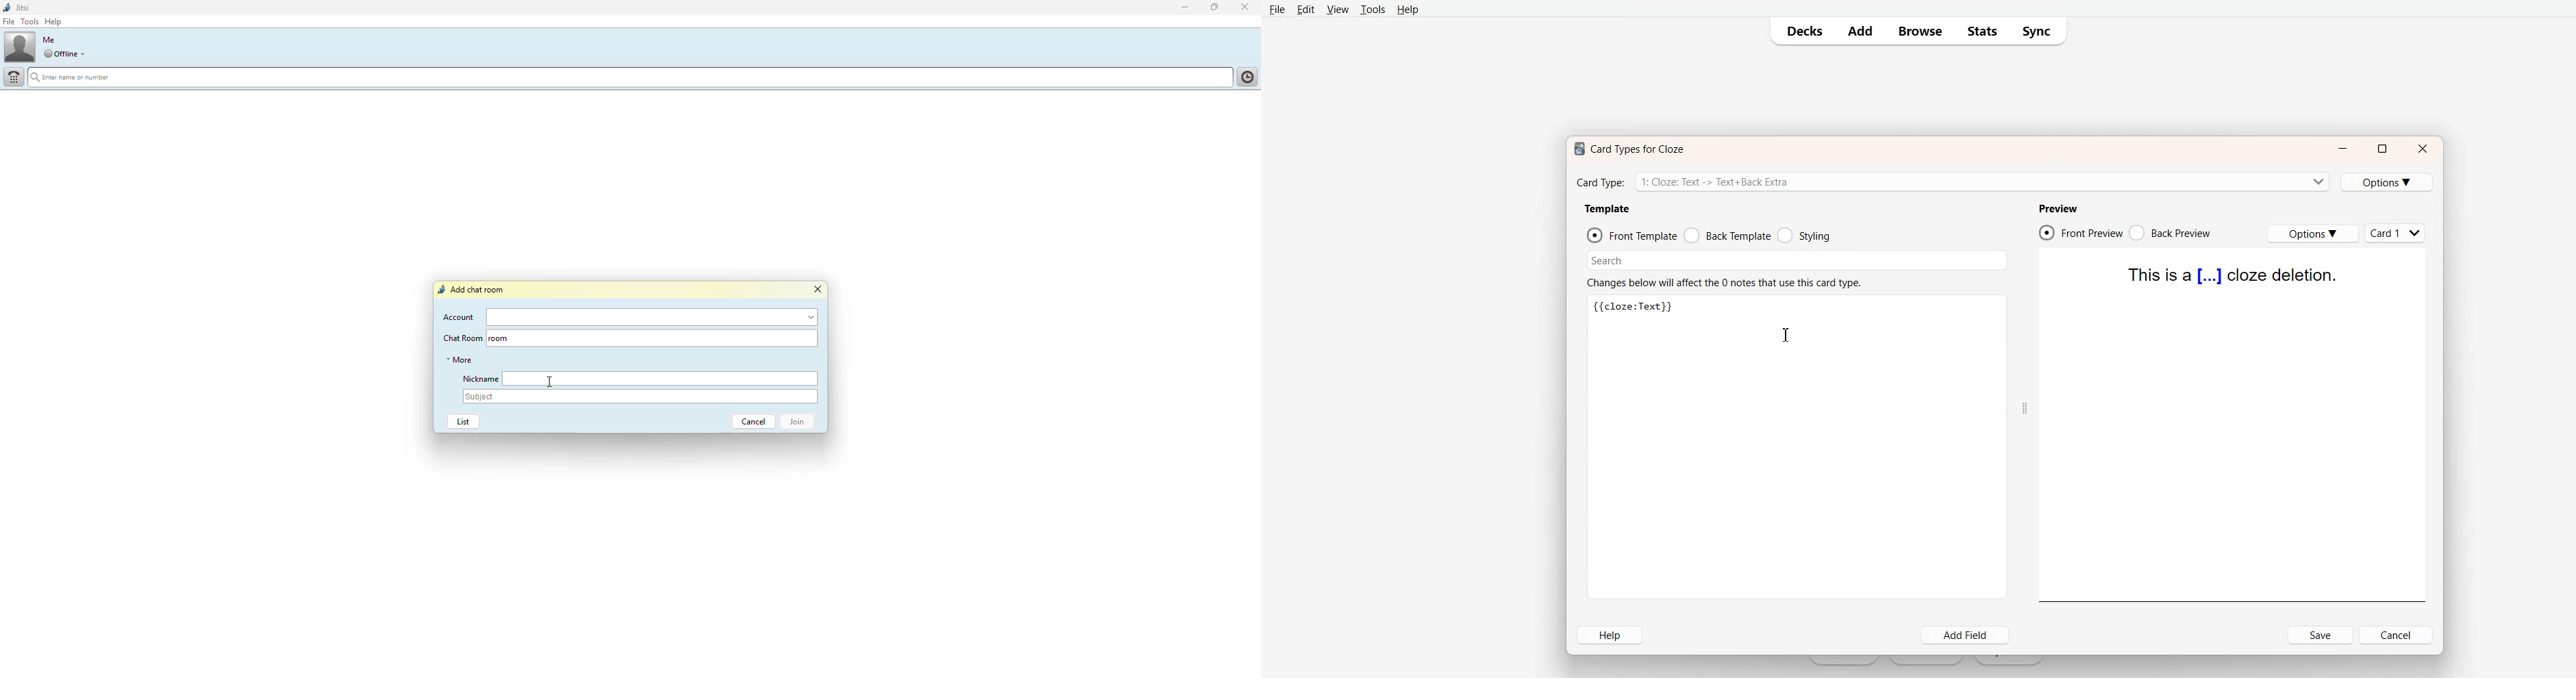 The width and height of the screenshot is (2576, 700). I want to click on list, so click(461, 422).